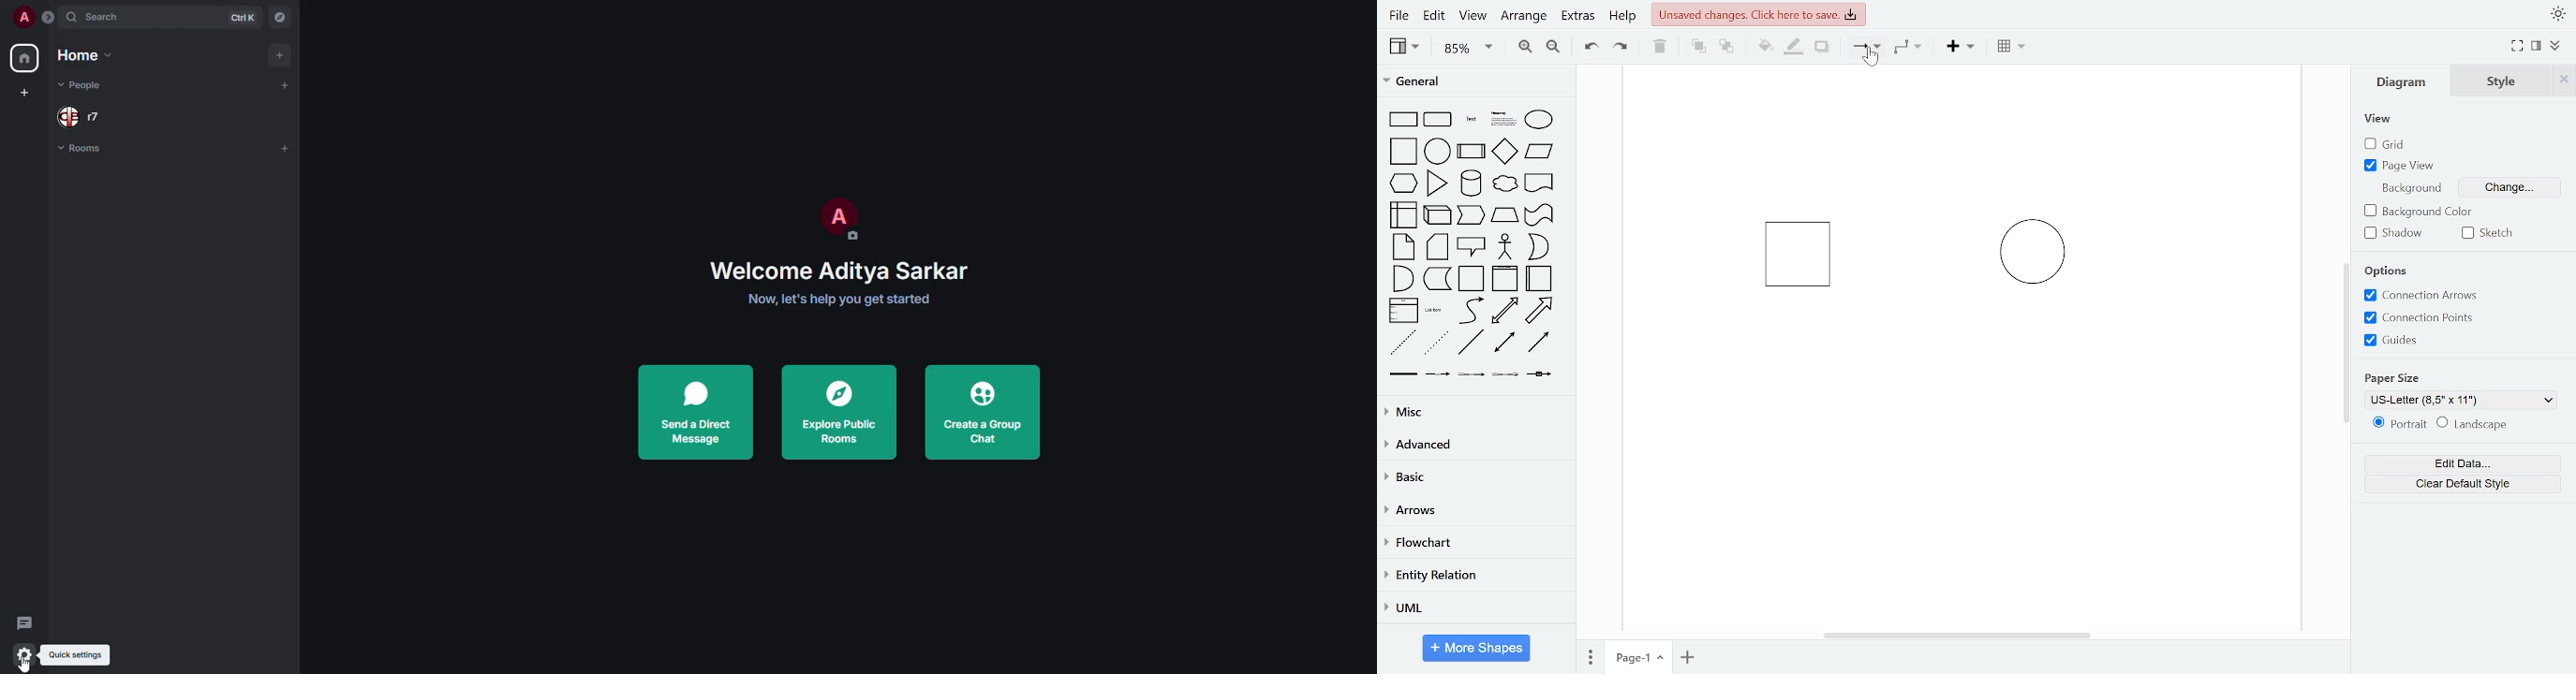 The width and height of the screenshot is (2576, 700). What do you see at coordinates (1403, 277) in the screenshot?
I see `and` at bounding box center [1403, 277].